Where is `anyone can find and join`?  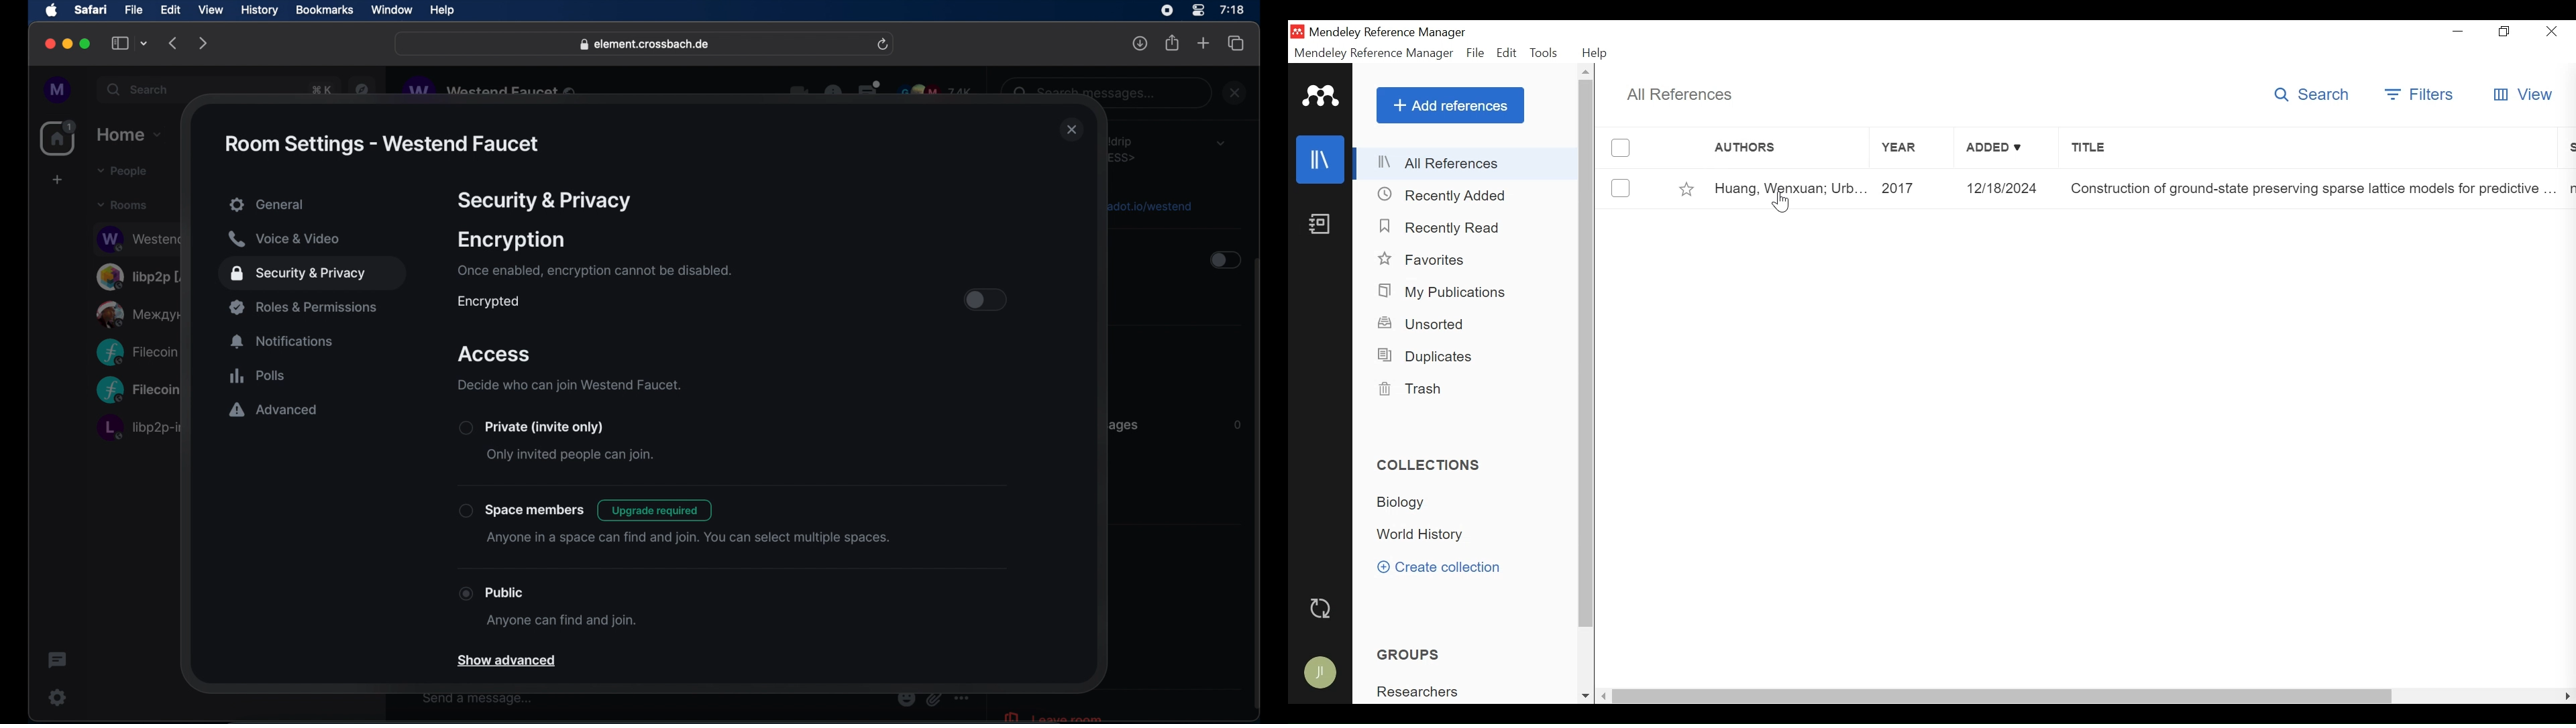 anyone can find and join is located at coordinates (560, 621).